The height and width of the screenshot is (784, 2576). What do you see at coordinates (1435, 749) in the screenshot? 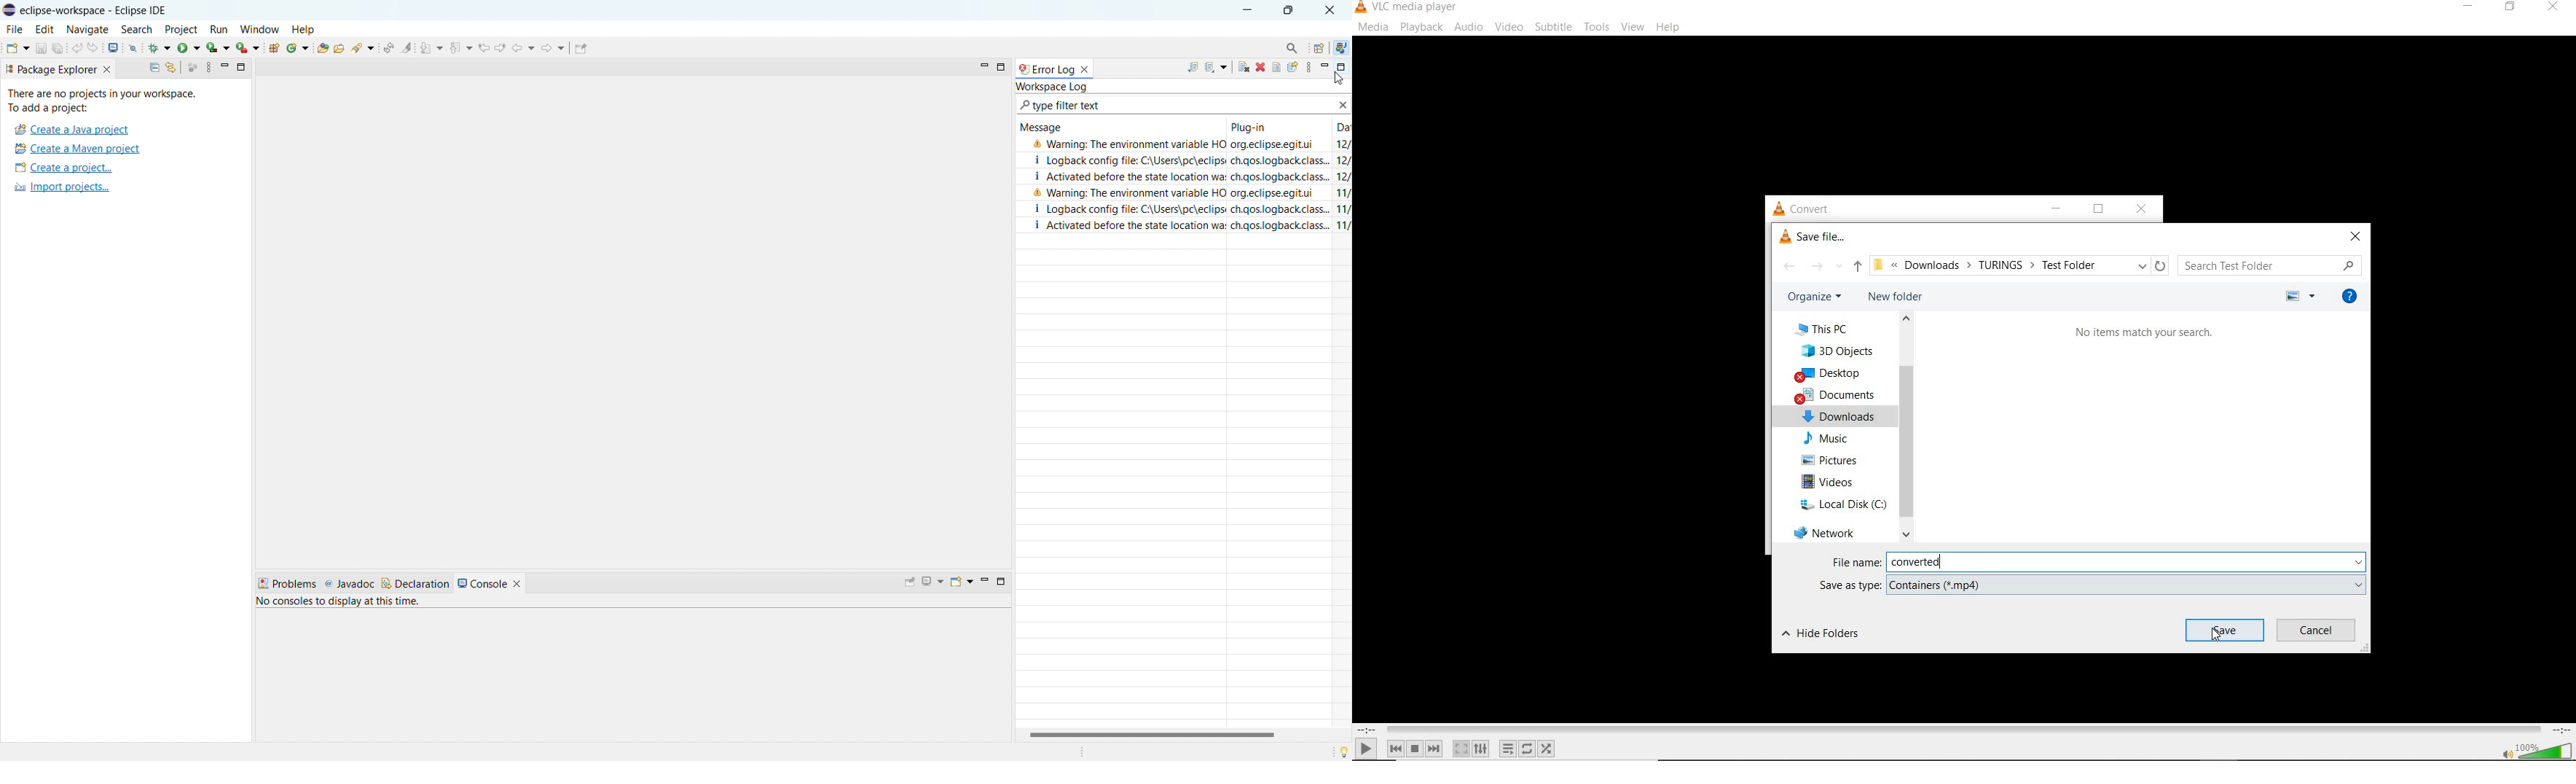
I see `next media` at bounding box center [1435, 749].